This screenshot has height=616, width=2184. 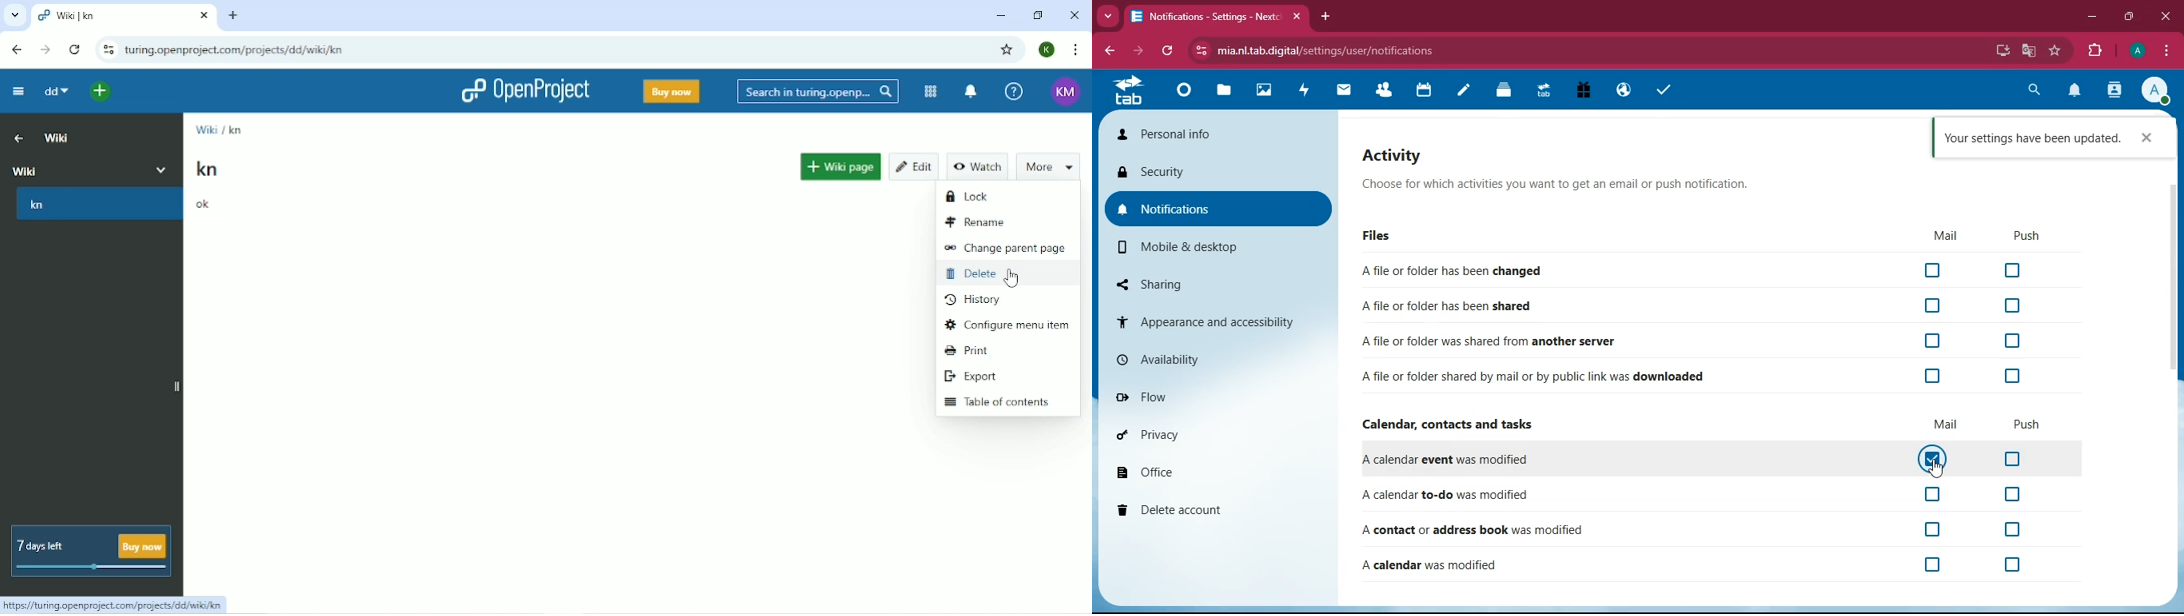 I want to click on mobile, so click(x=1218, y=249).